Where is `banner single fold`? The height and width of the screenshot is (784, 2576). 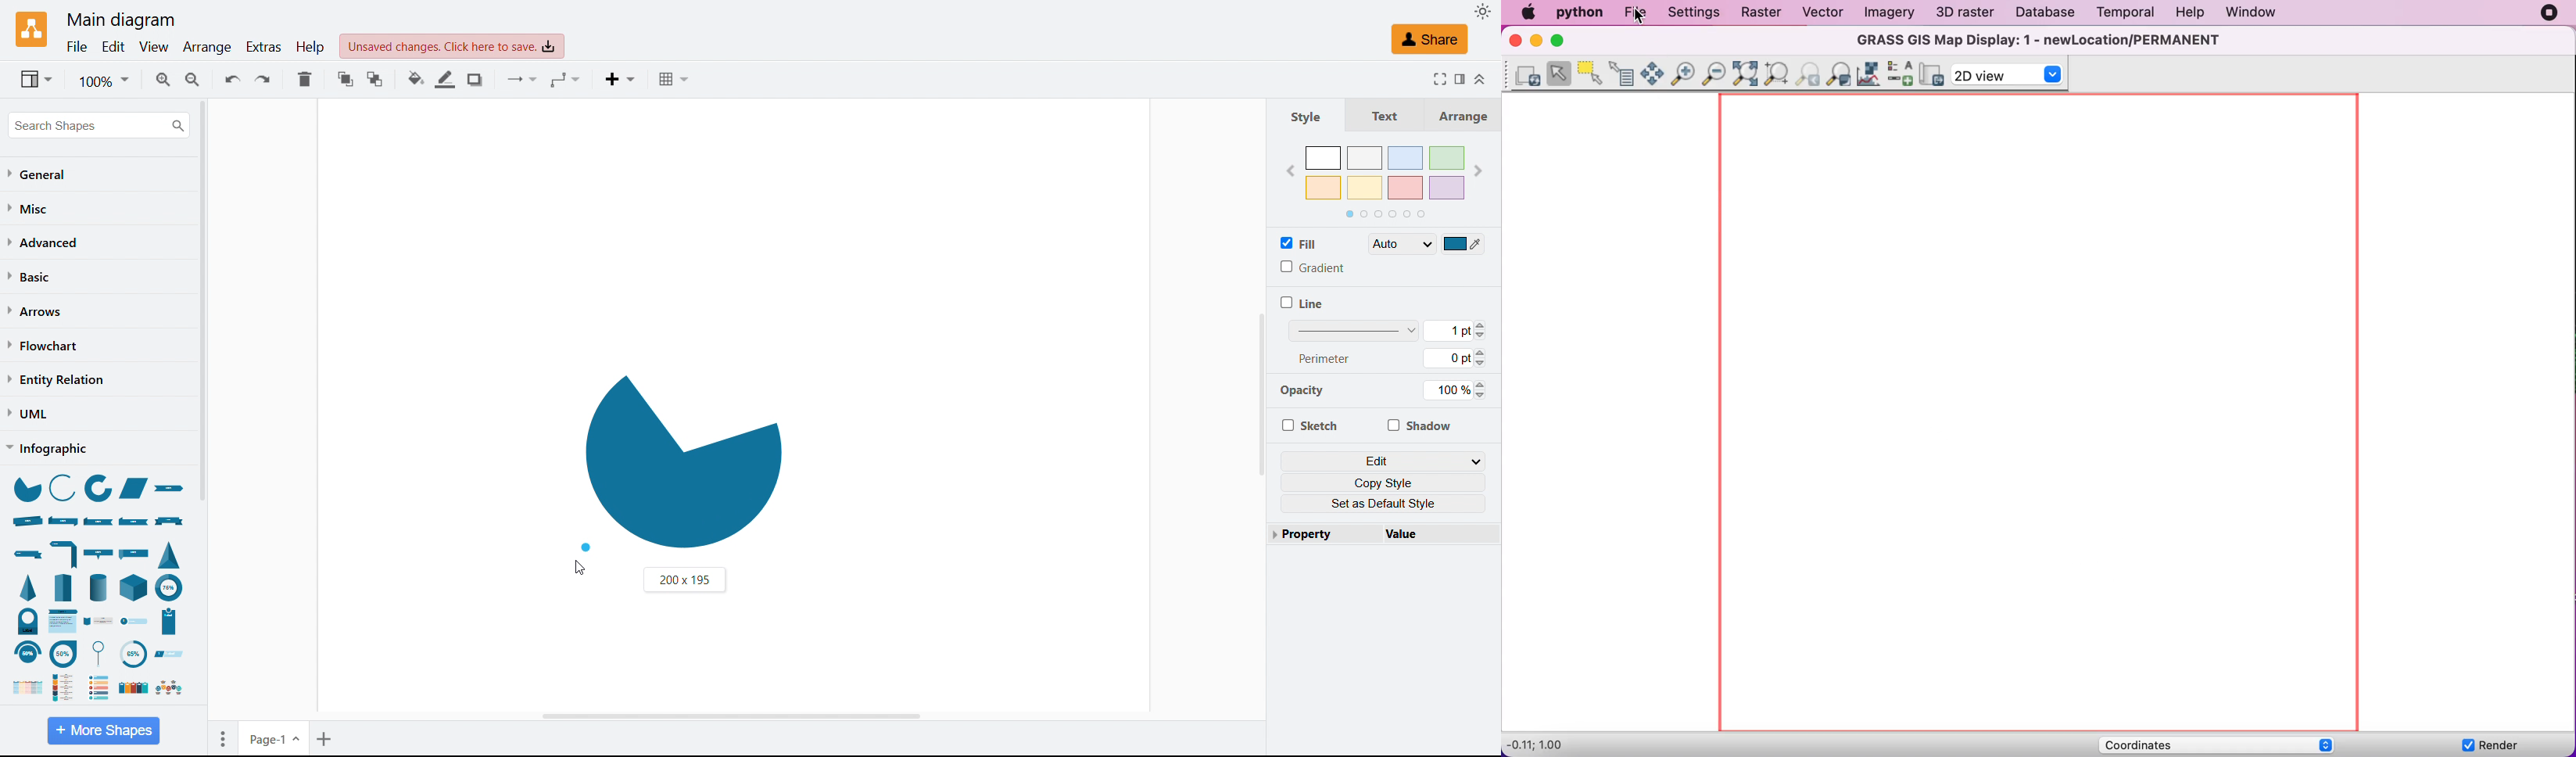 banner single fold is located at coordinates (27, 554).